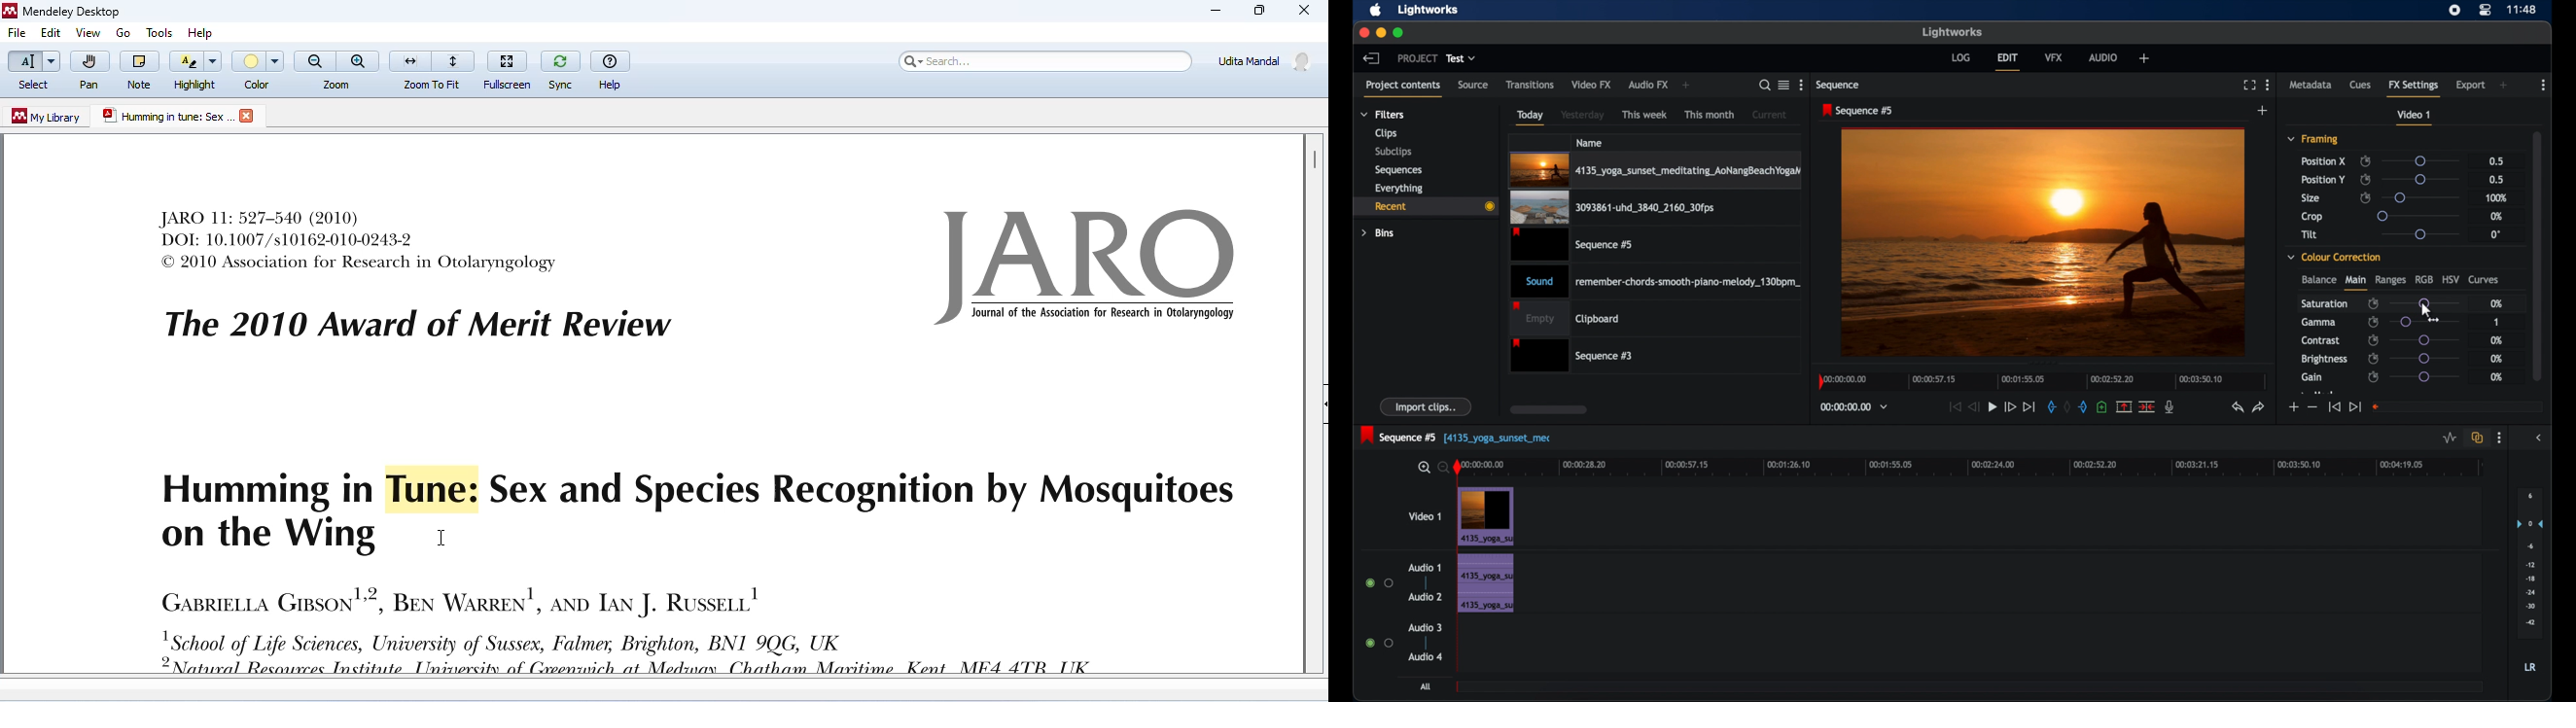 The width and height of the screenshot is (2576, 728). I want to click on help, so click(205, 29).